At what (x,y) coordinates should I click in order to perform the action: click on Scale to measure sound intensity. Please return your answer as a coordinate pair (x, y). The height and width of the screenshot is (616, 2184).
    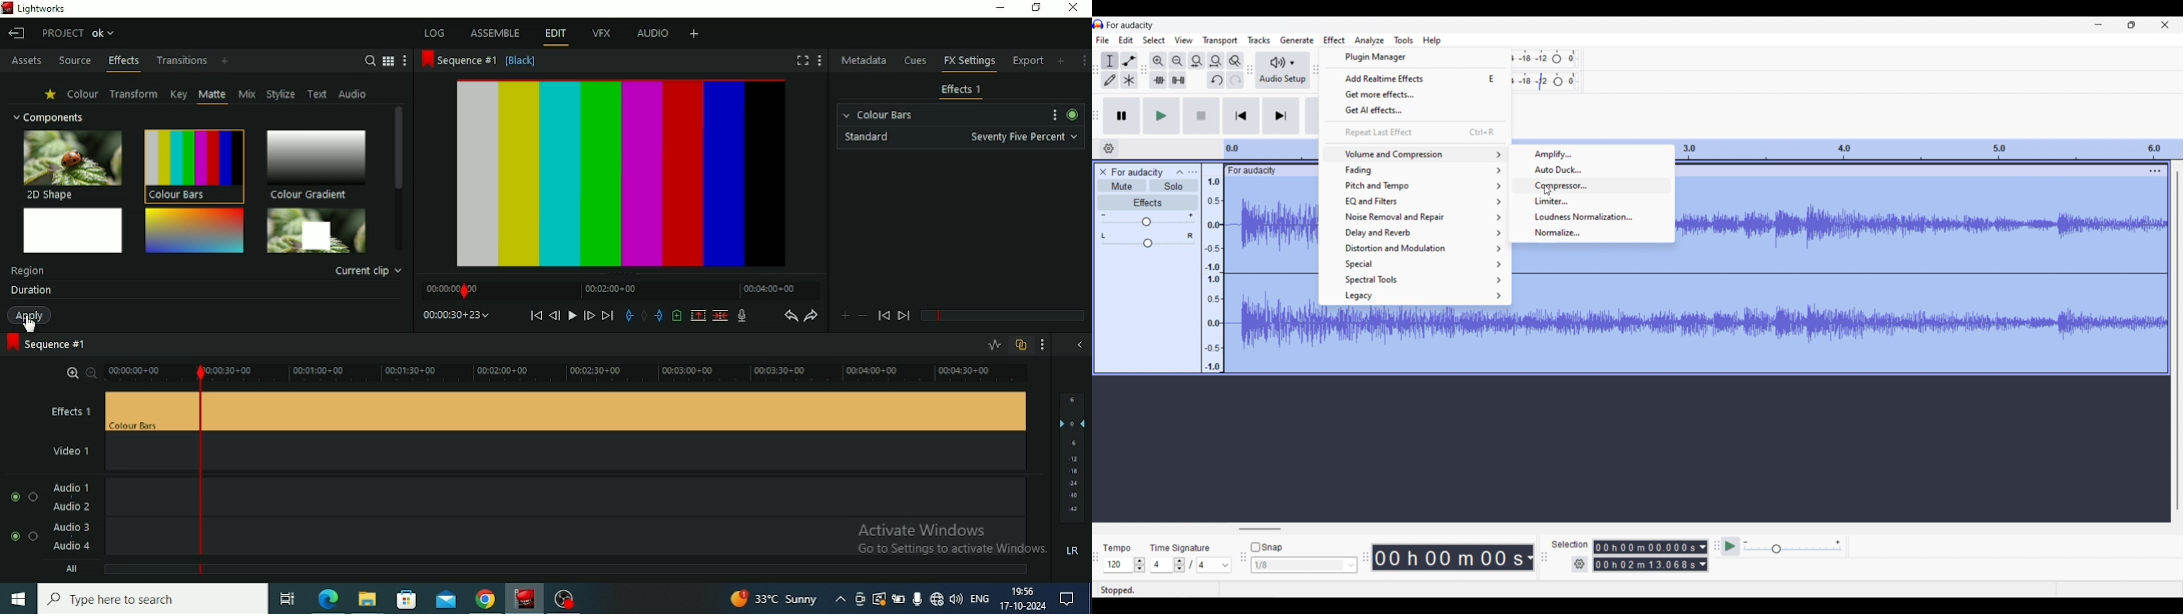
    Looking at the image, I should click on (1213, 275).